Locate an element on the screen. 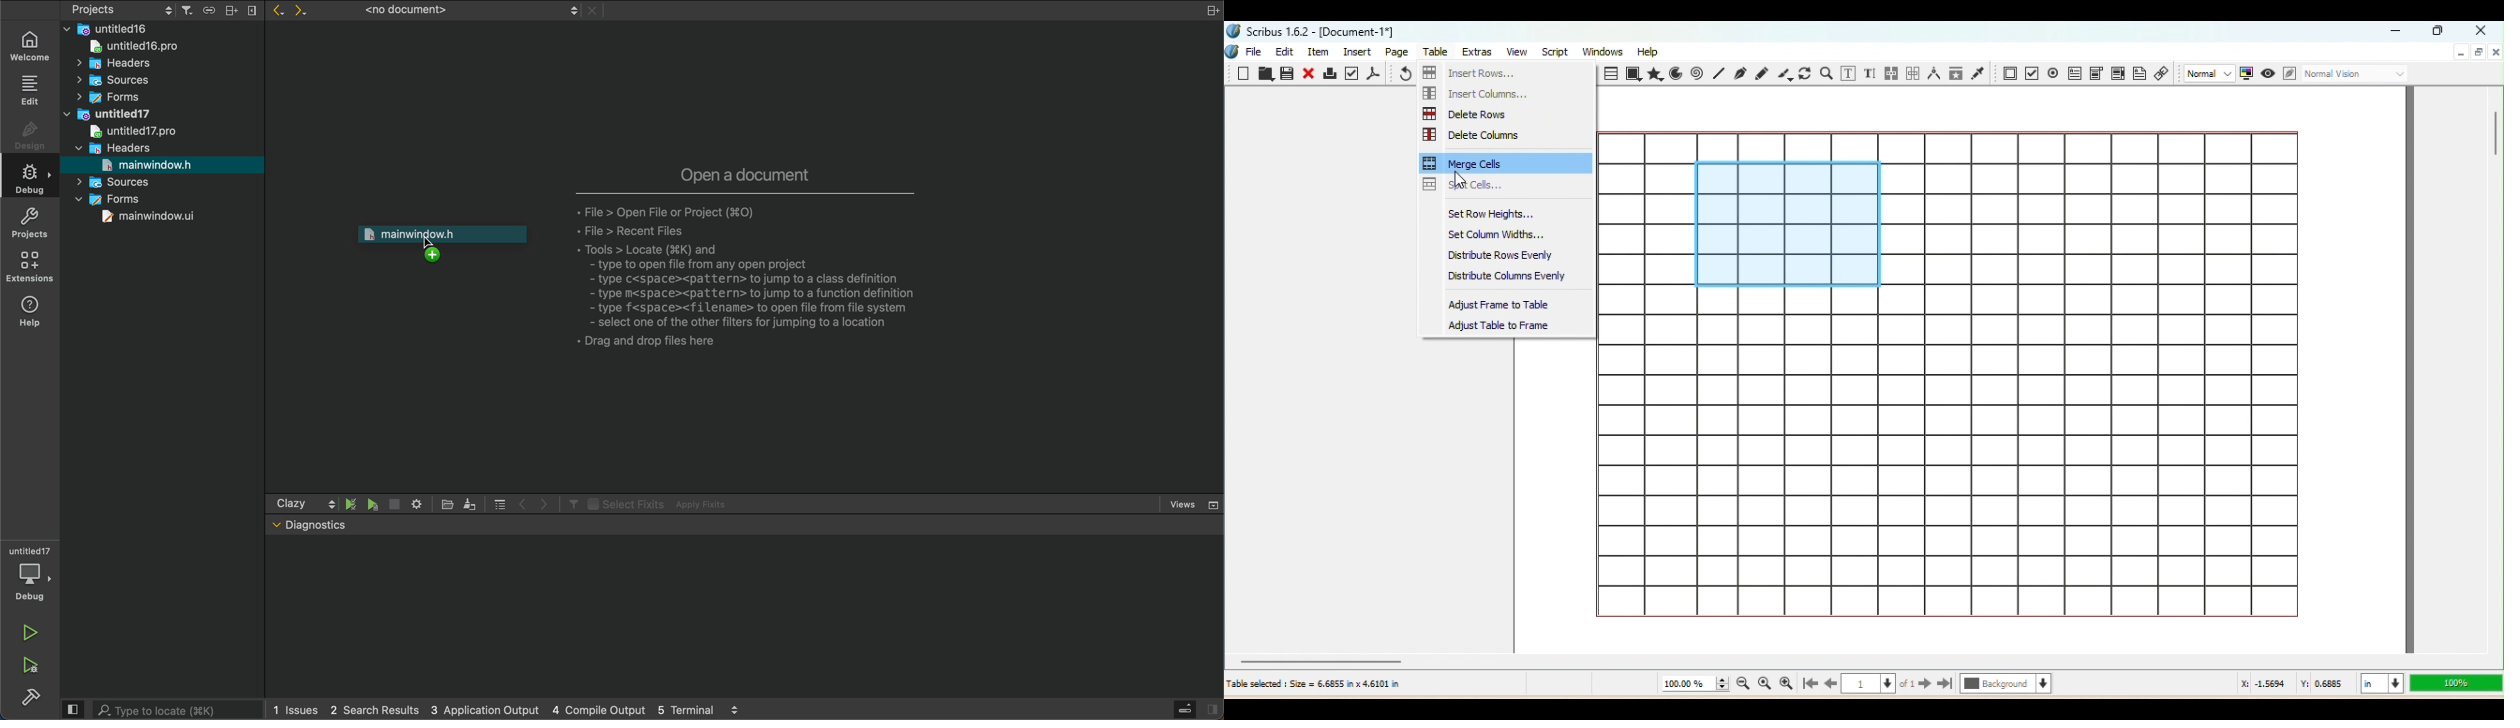 The image size is (2520, 728). Undo is located at coordinates (1403, 74).